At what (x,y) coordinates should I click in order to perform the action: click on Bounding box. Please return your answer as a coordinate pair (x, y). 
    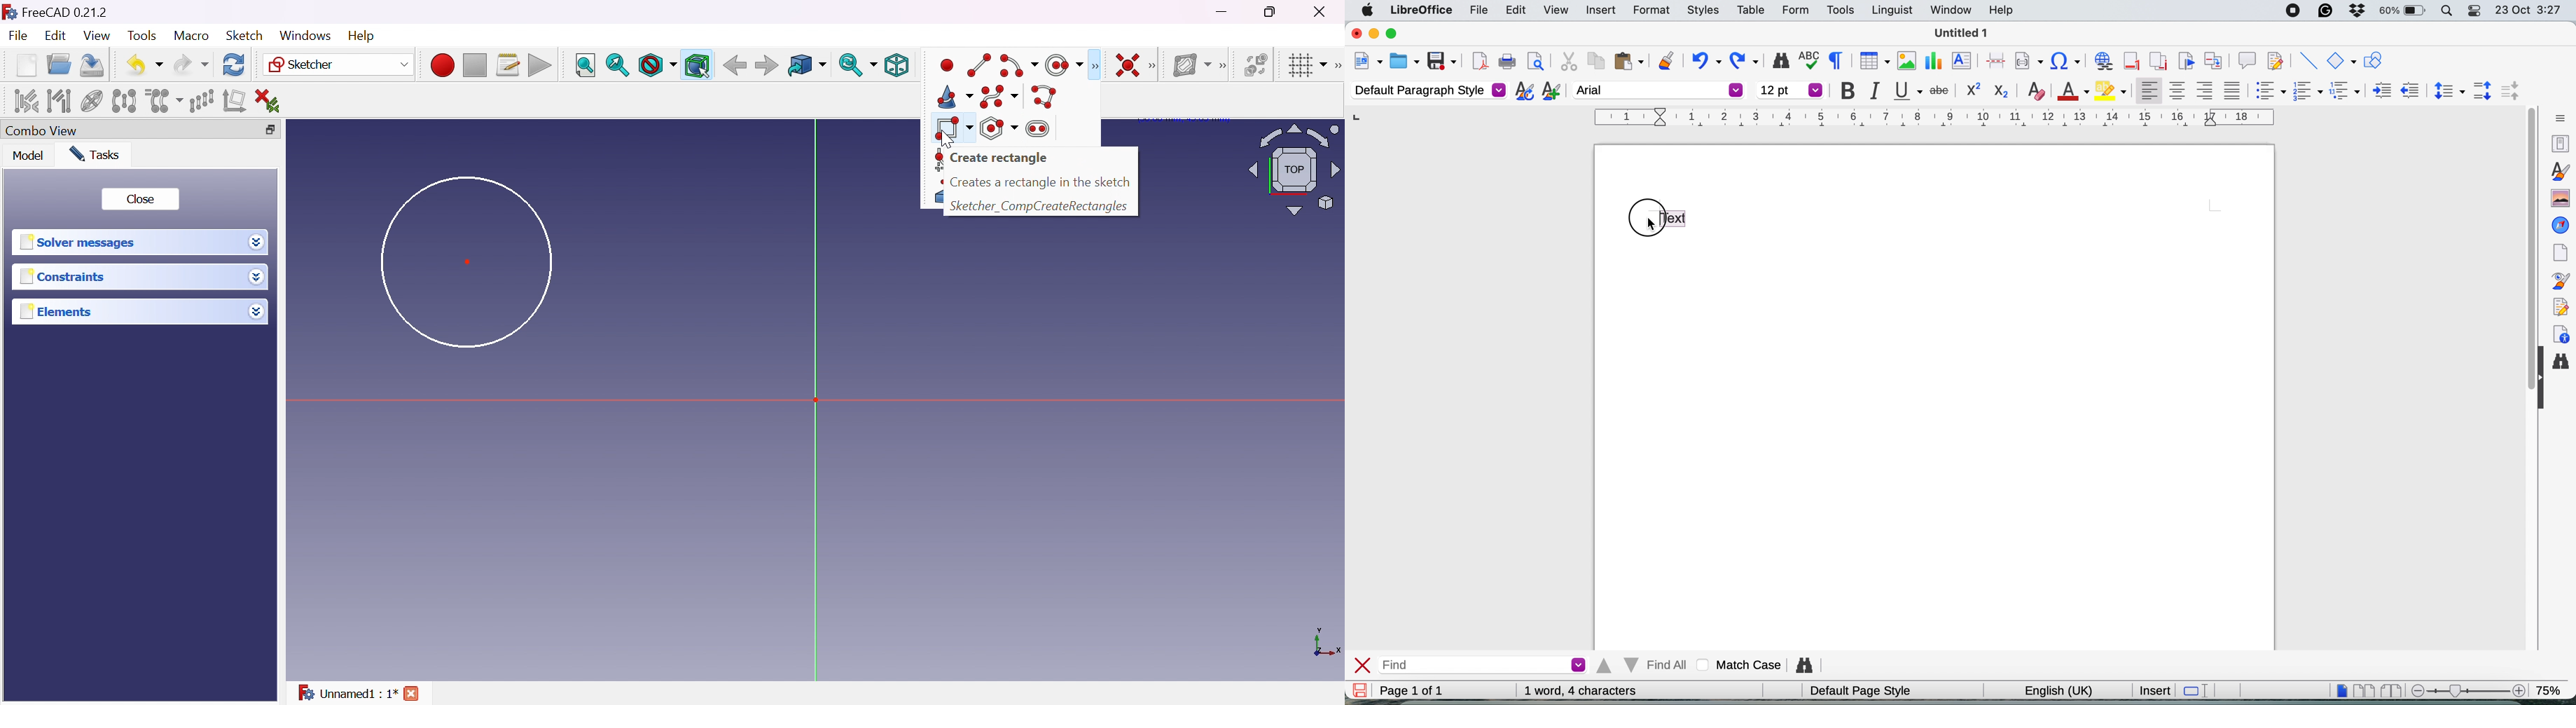
    Looking at the image, I should click on (698, 66).